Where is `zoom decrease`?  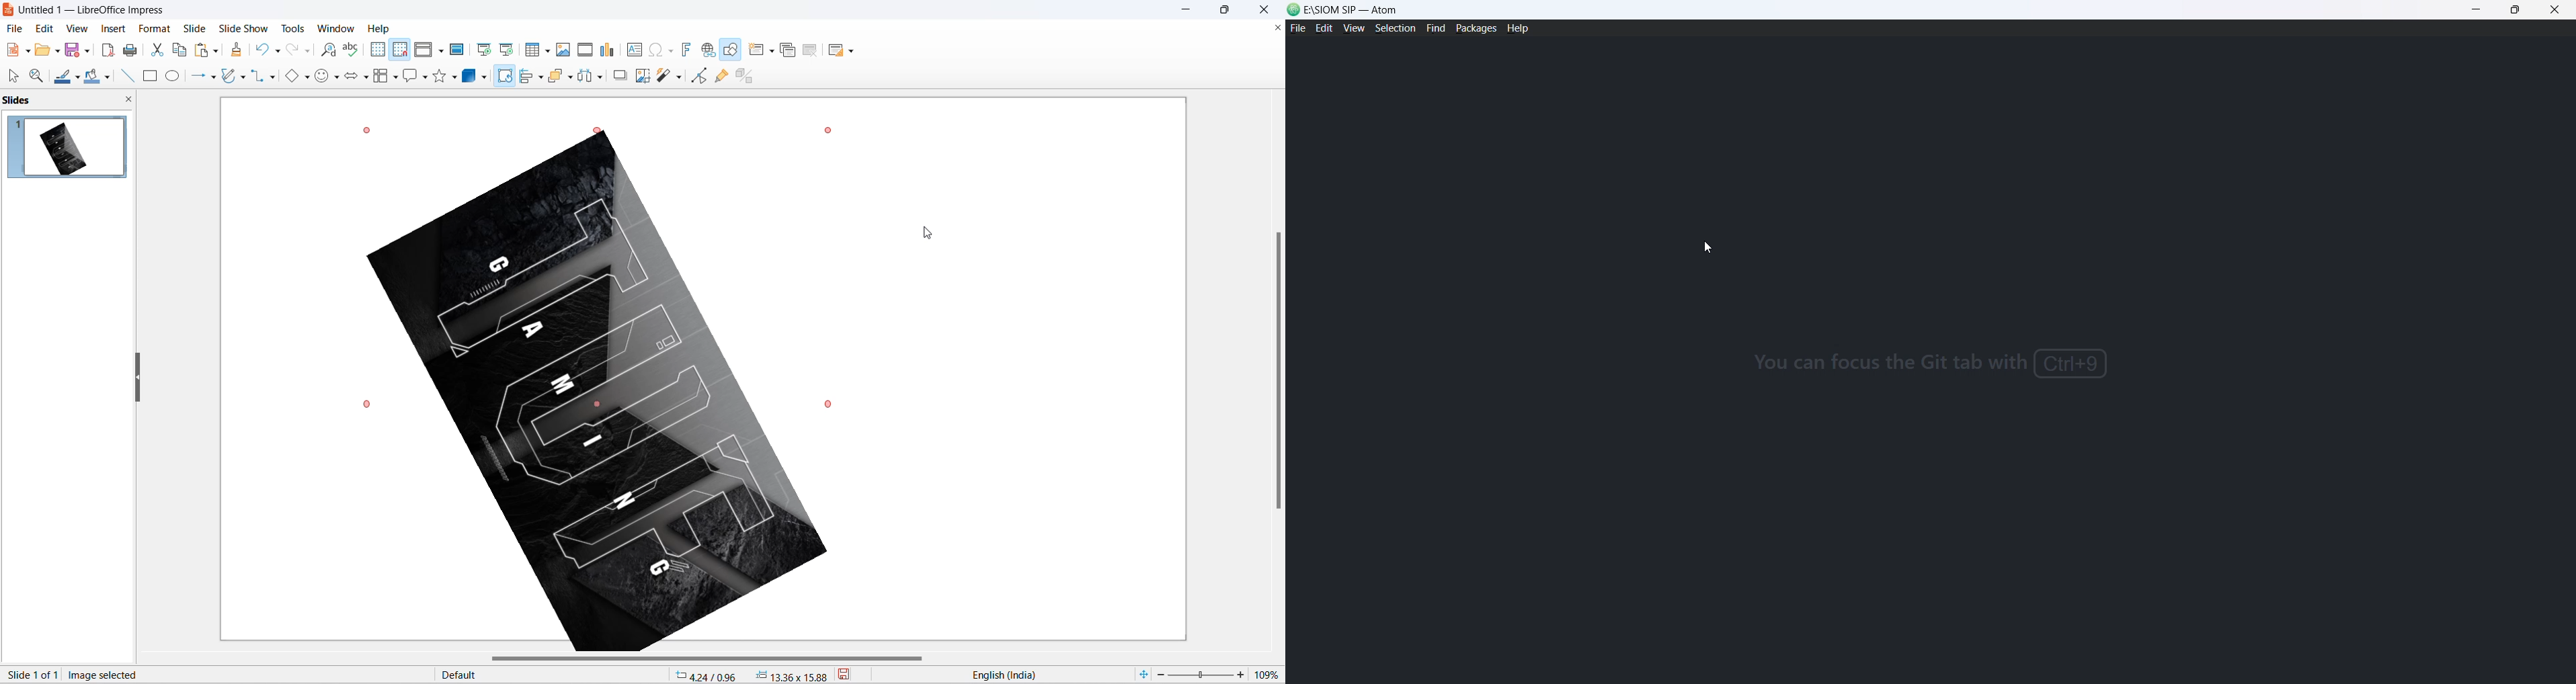
zoom decrease is located at coordinates (1159, 676).